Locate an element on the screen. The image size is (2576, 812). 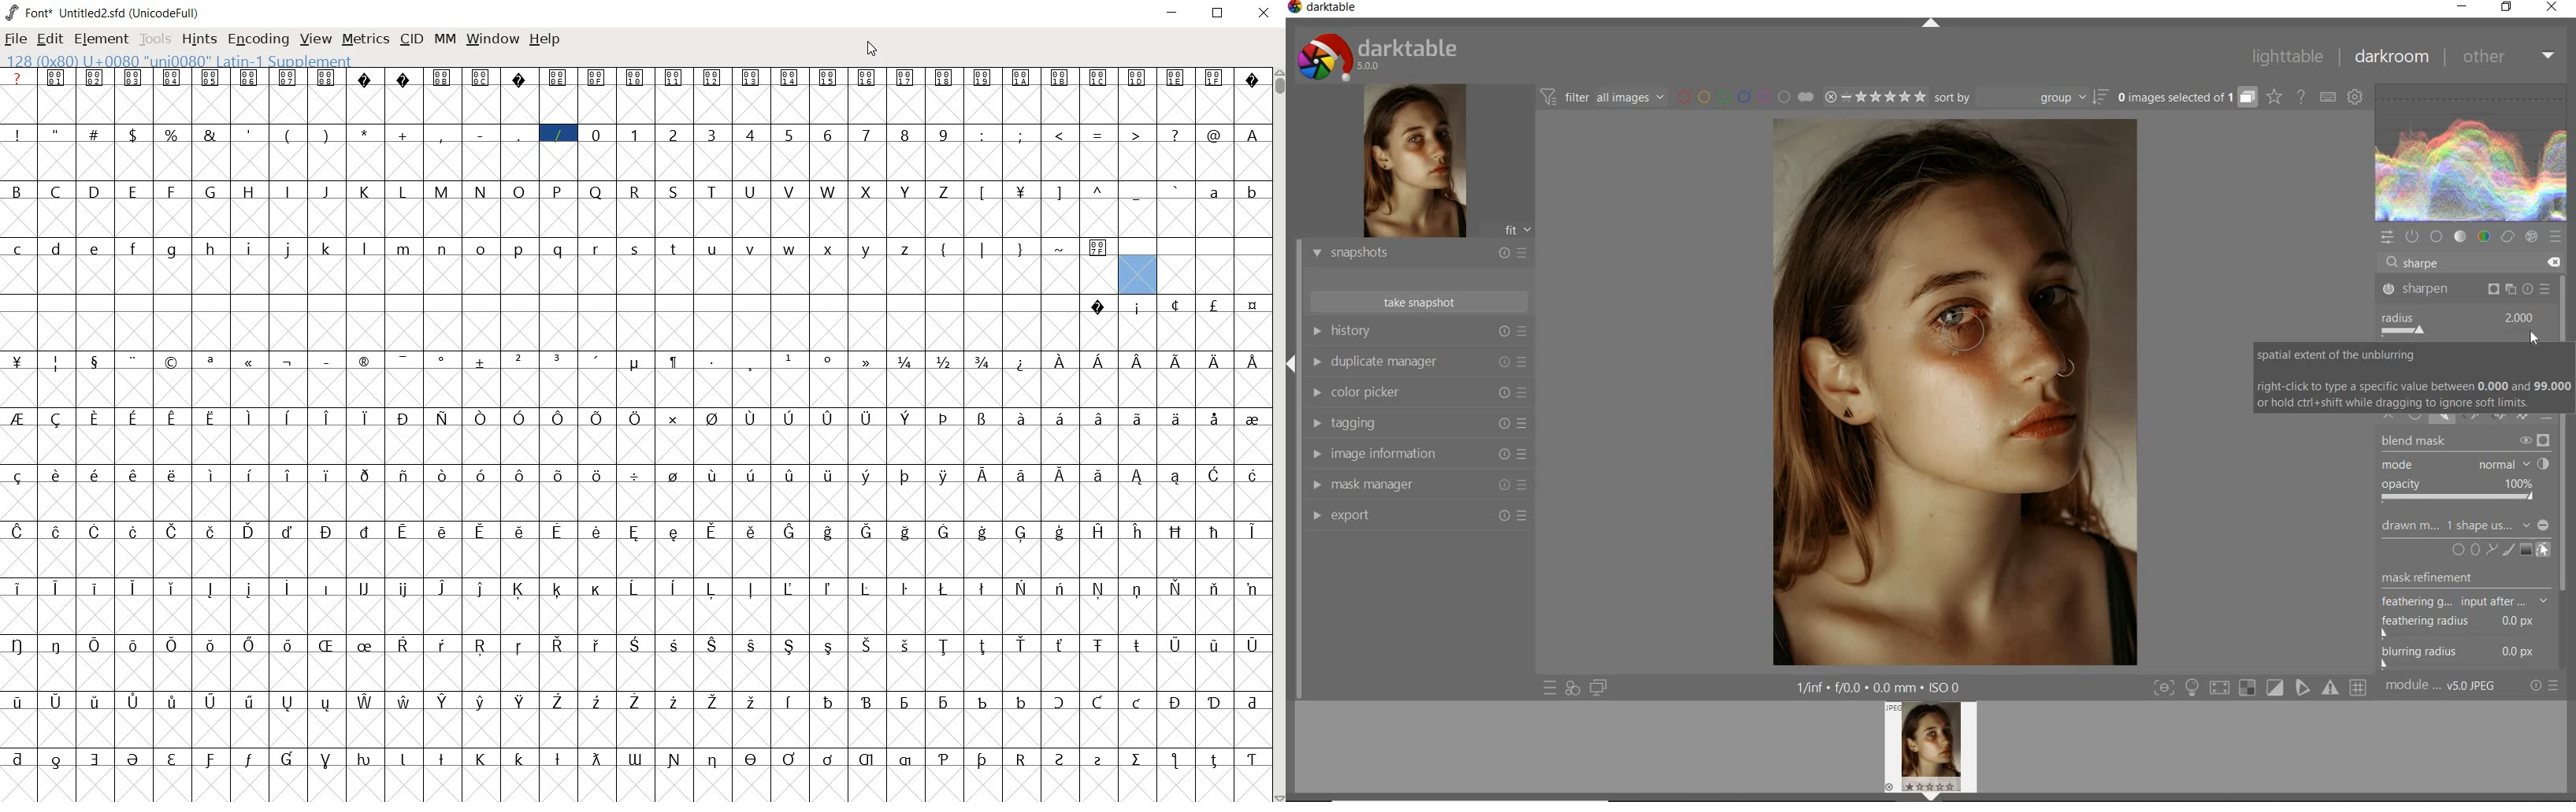
FEATHERING RADIUS is located at coordinates (2469, 622).